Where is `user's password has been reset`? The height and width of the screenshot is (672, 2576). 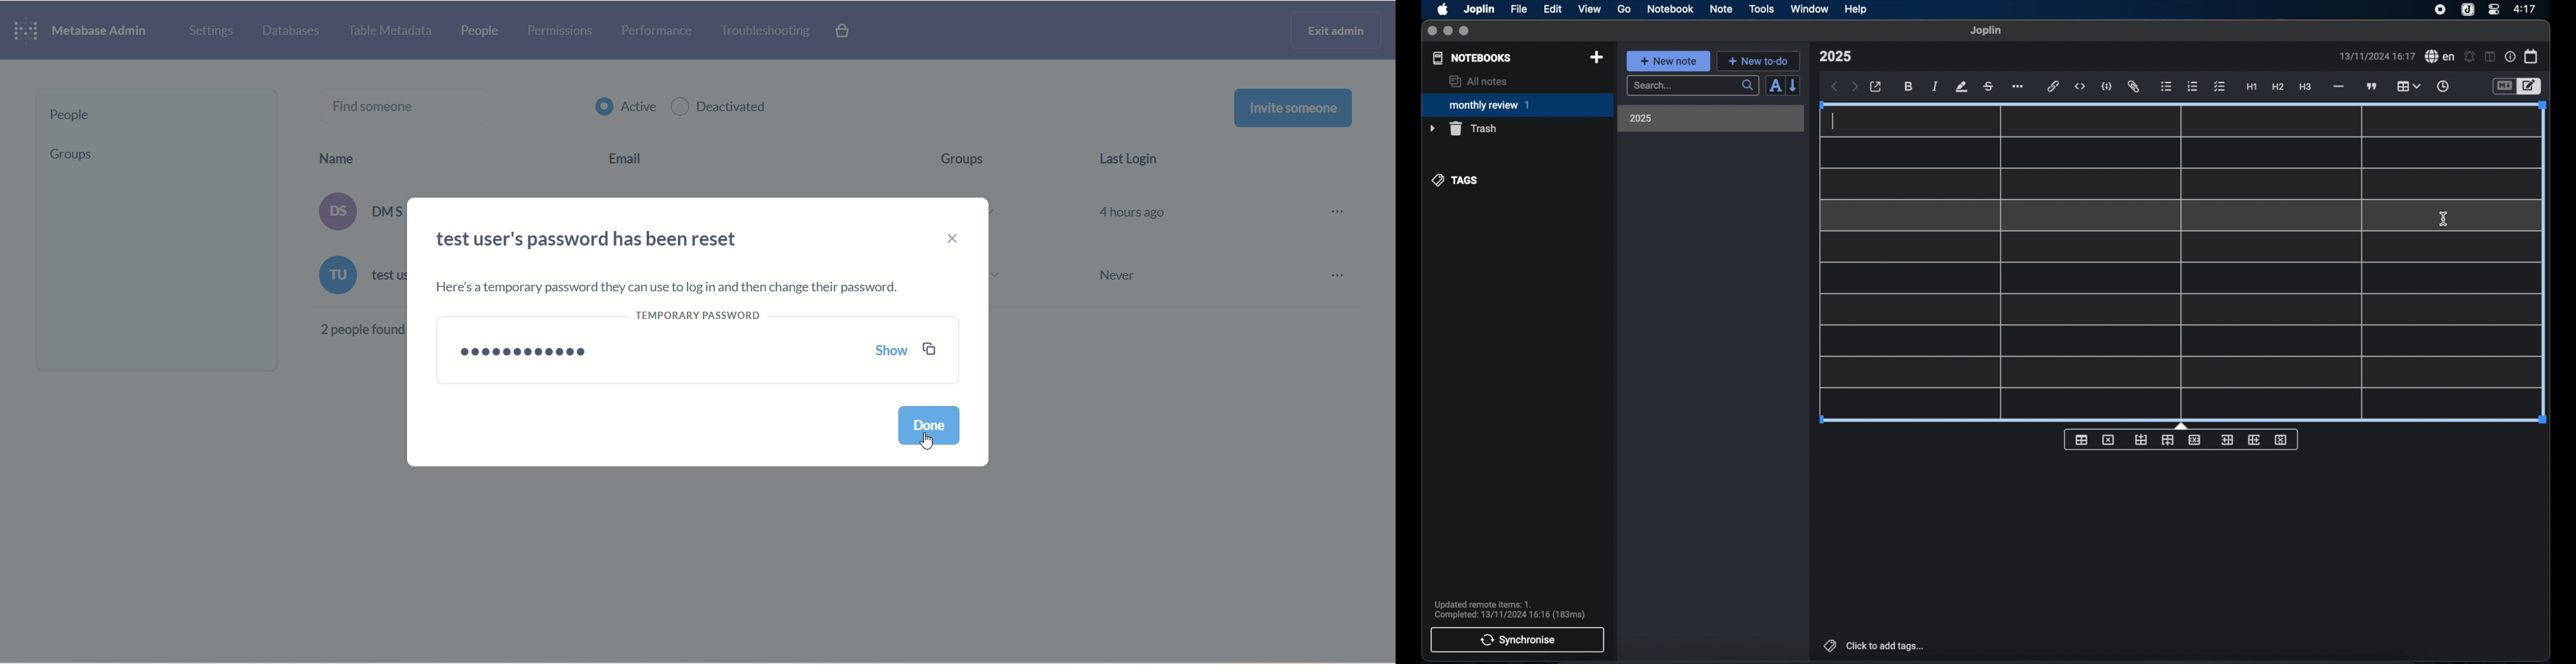
user's password has been reset is located at coordinates (597, 244).